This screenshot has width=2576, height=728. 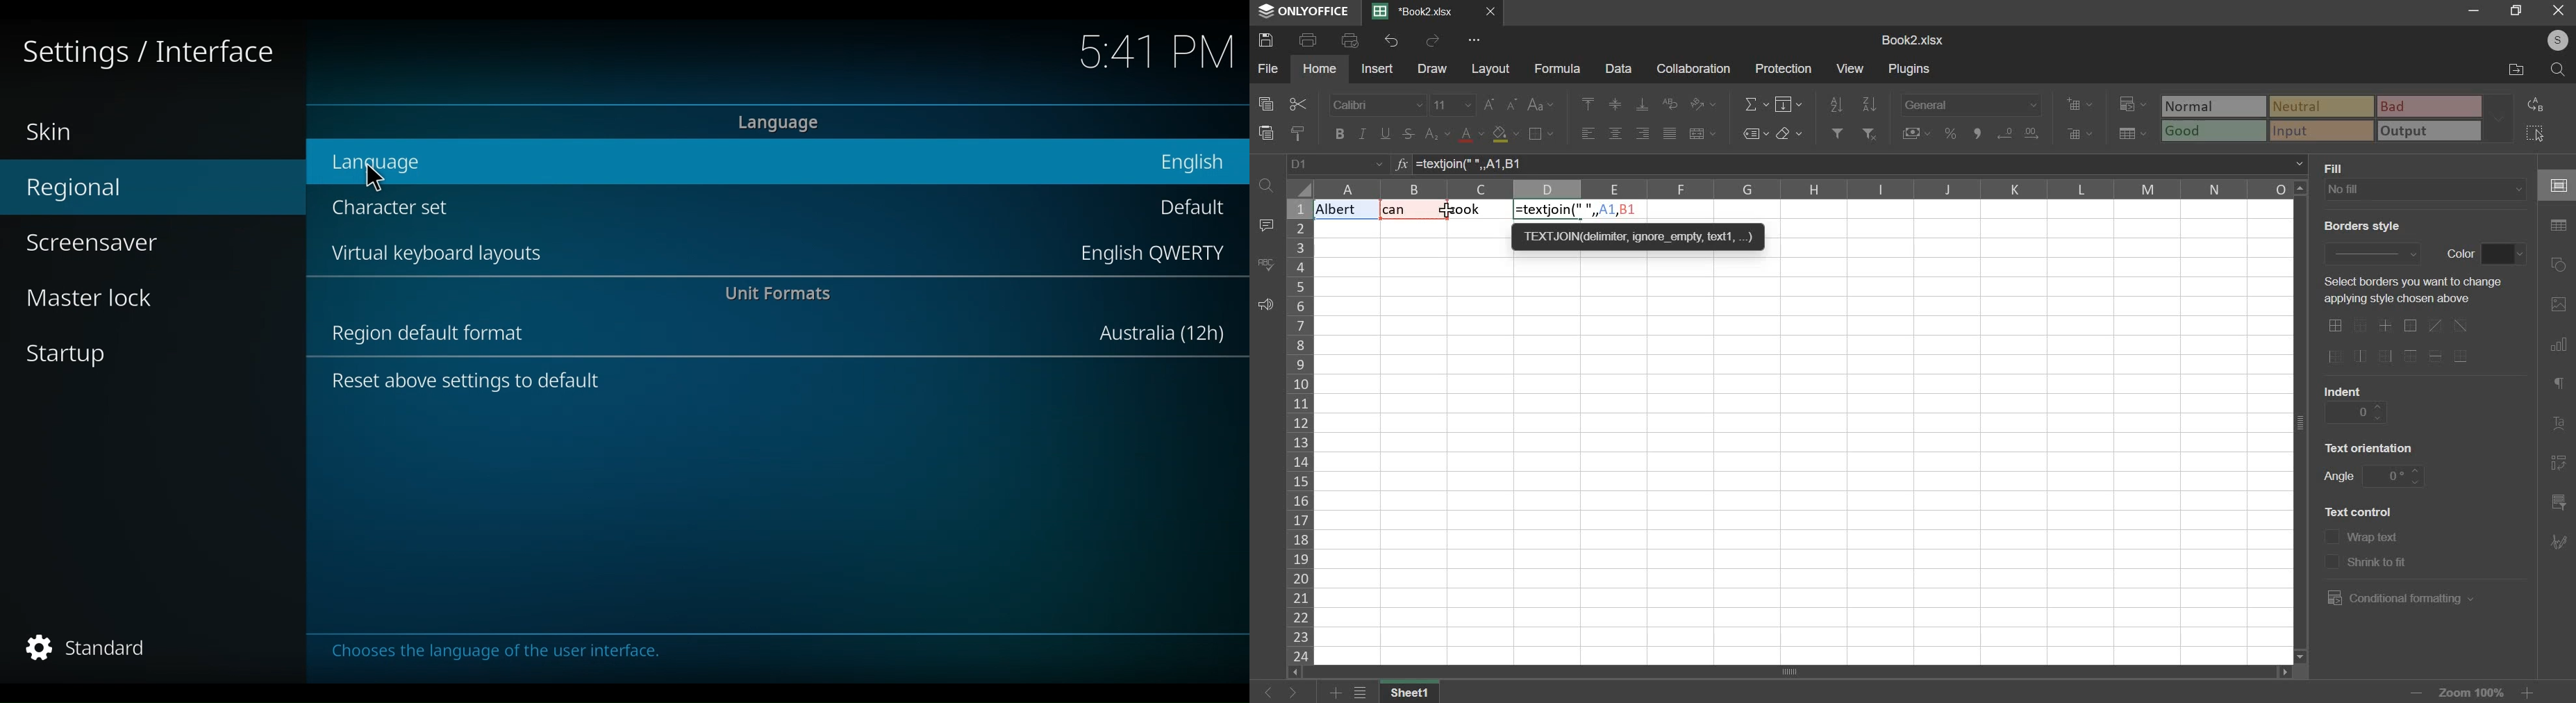 What do you see at coordinates (2379, 564) in the screenshot?
I see `text` at bounding box center [2379, 564].